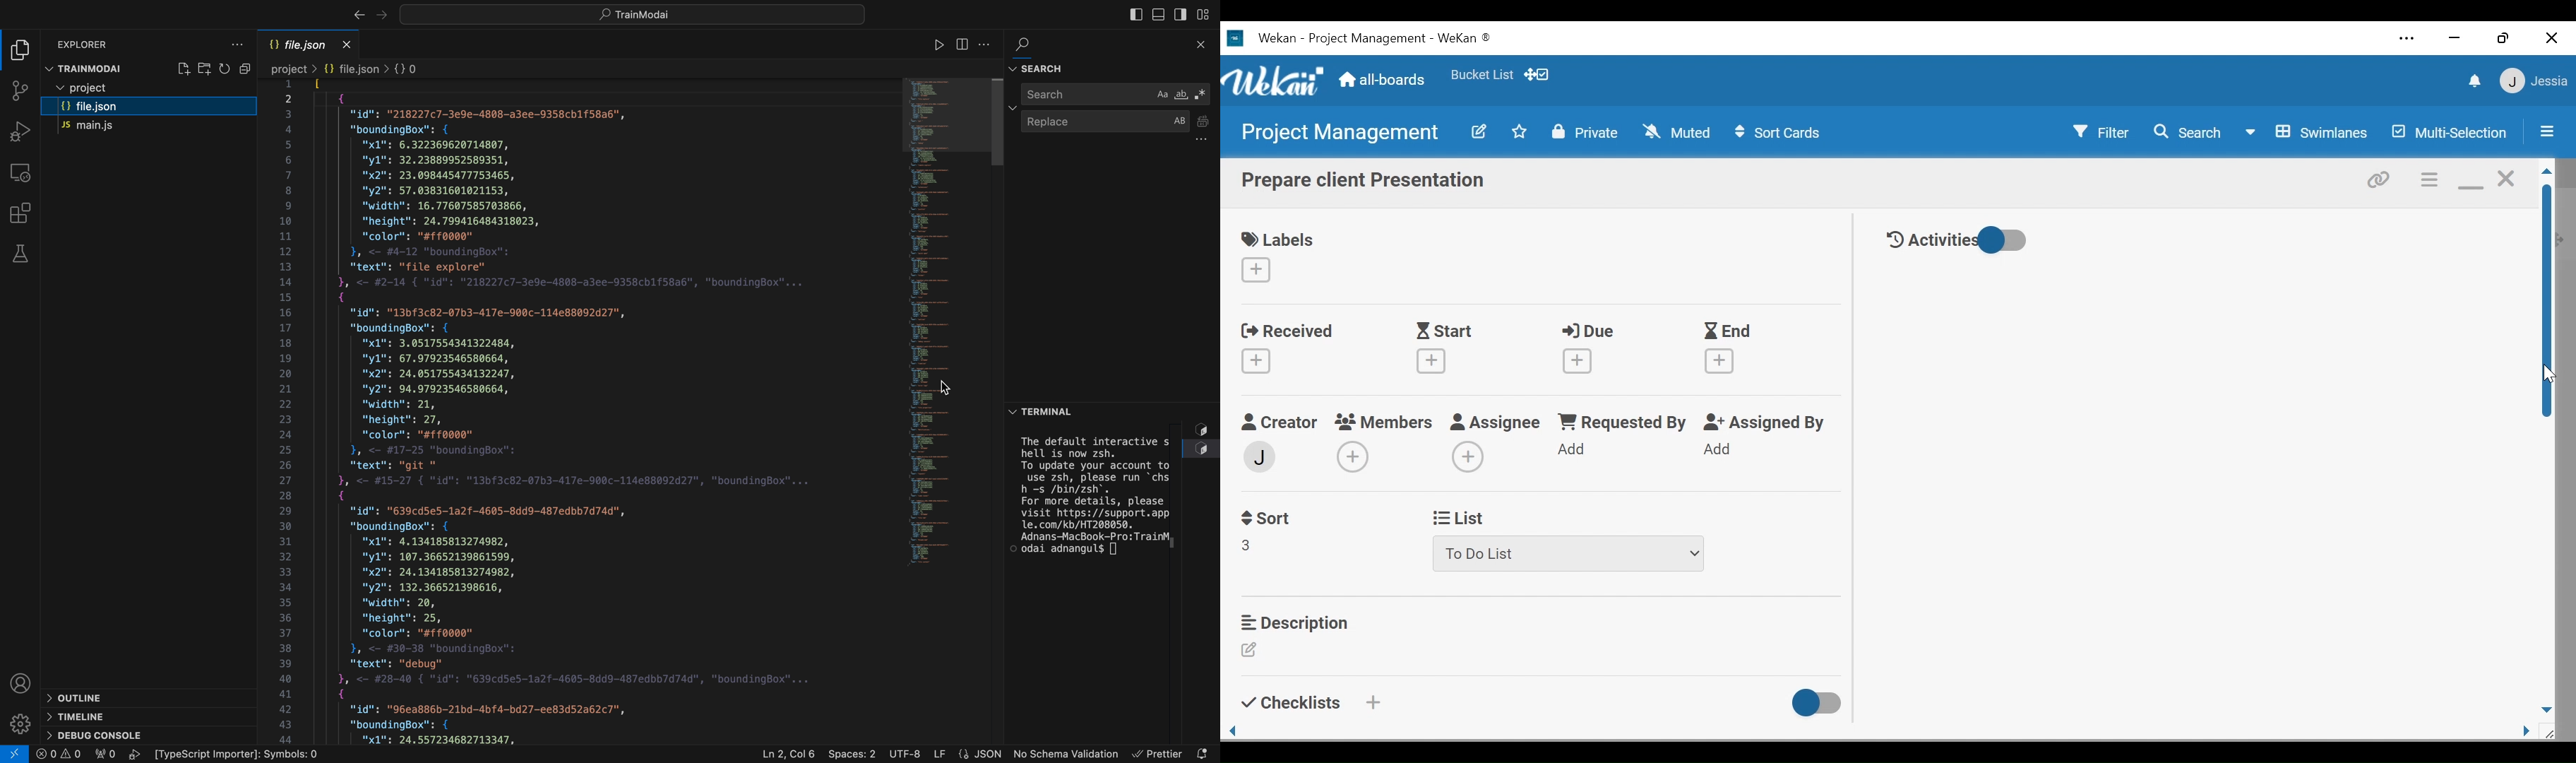 The image size is (2576, 784). Describe the element at coordinates (1384, 82) in the screenshot. I see `Home (all-boards)` at that location.